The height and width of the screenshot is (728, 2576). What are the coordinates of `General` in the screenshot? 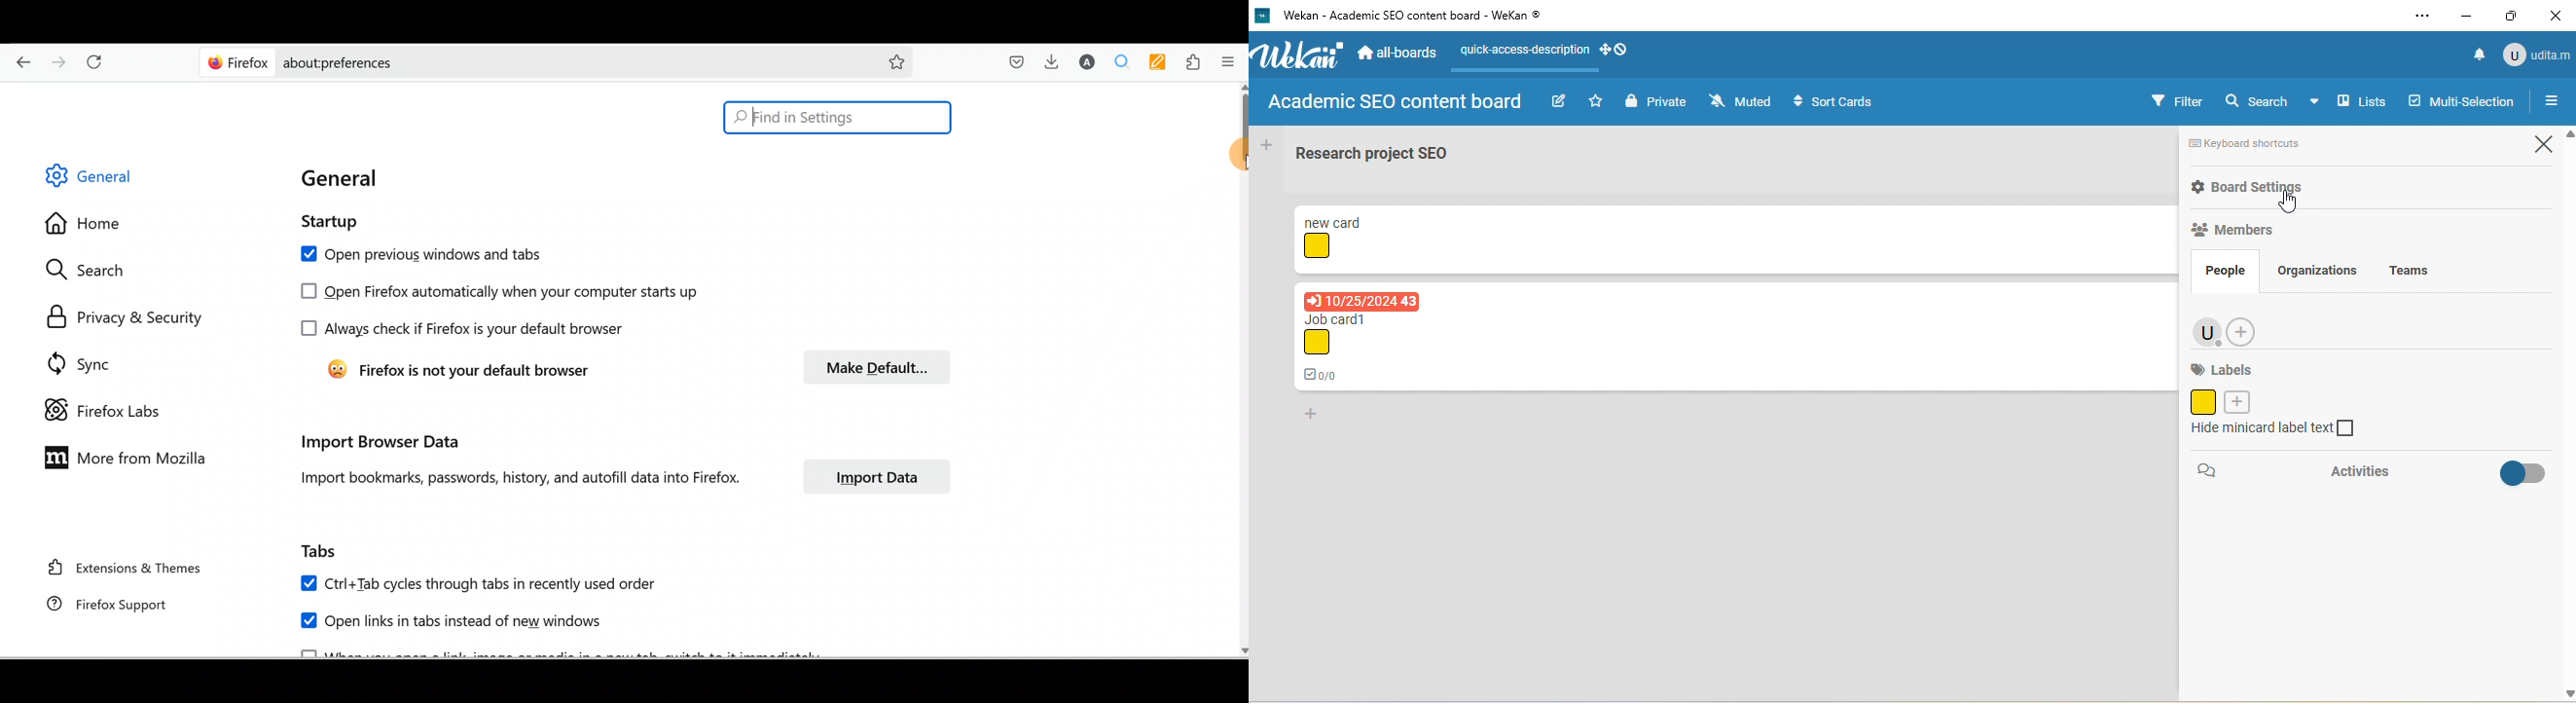 It's located at (349, 177).